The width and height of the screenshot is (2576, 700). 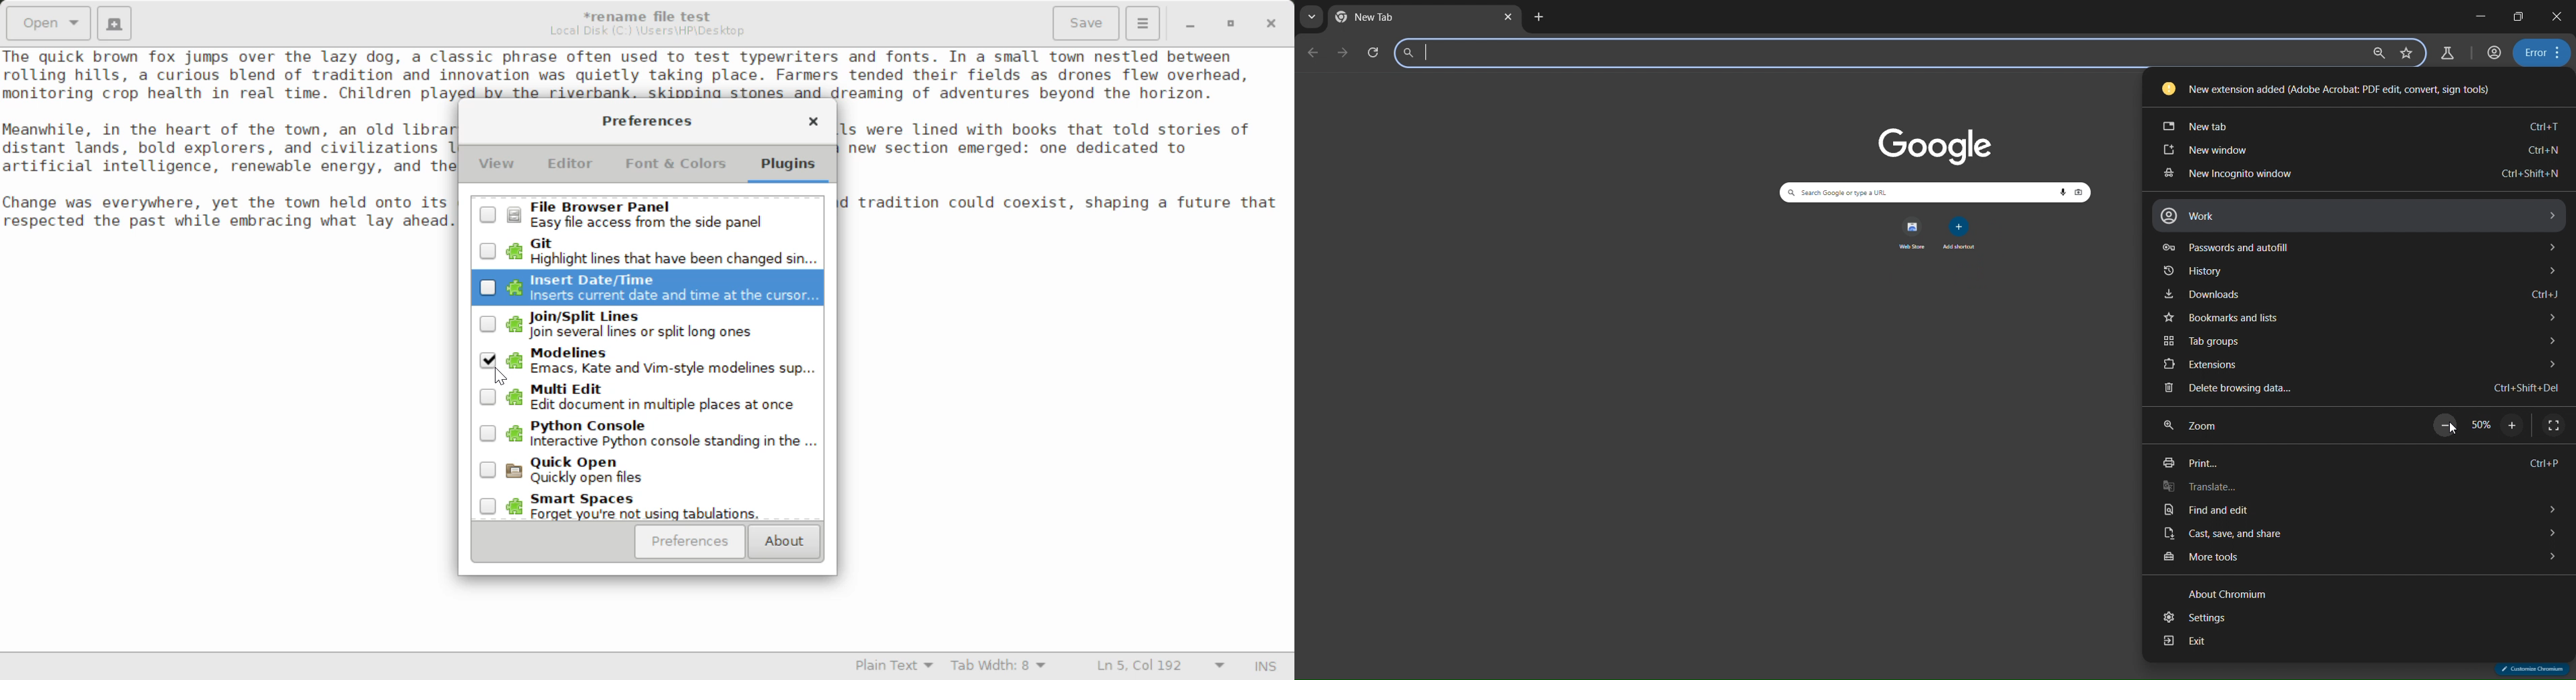 What do you see at coordinates (2079, 192) in the screenshot?
I see `image search` at bounding box center [2079, 192].